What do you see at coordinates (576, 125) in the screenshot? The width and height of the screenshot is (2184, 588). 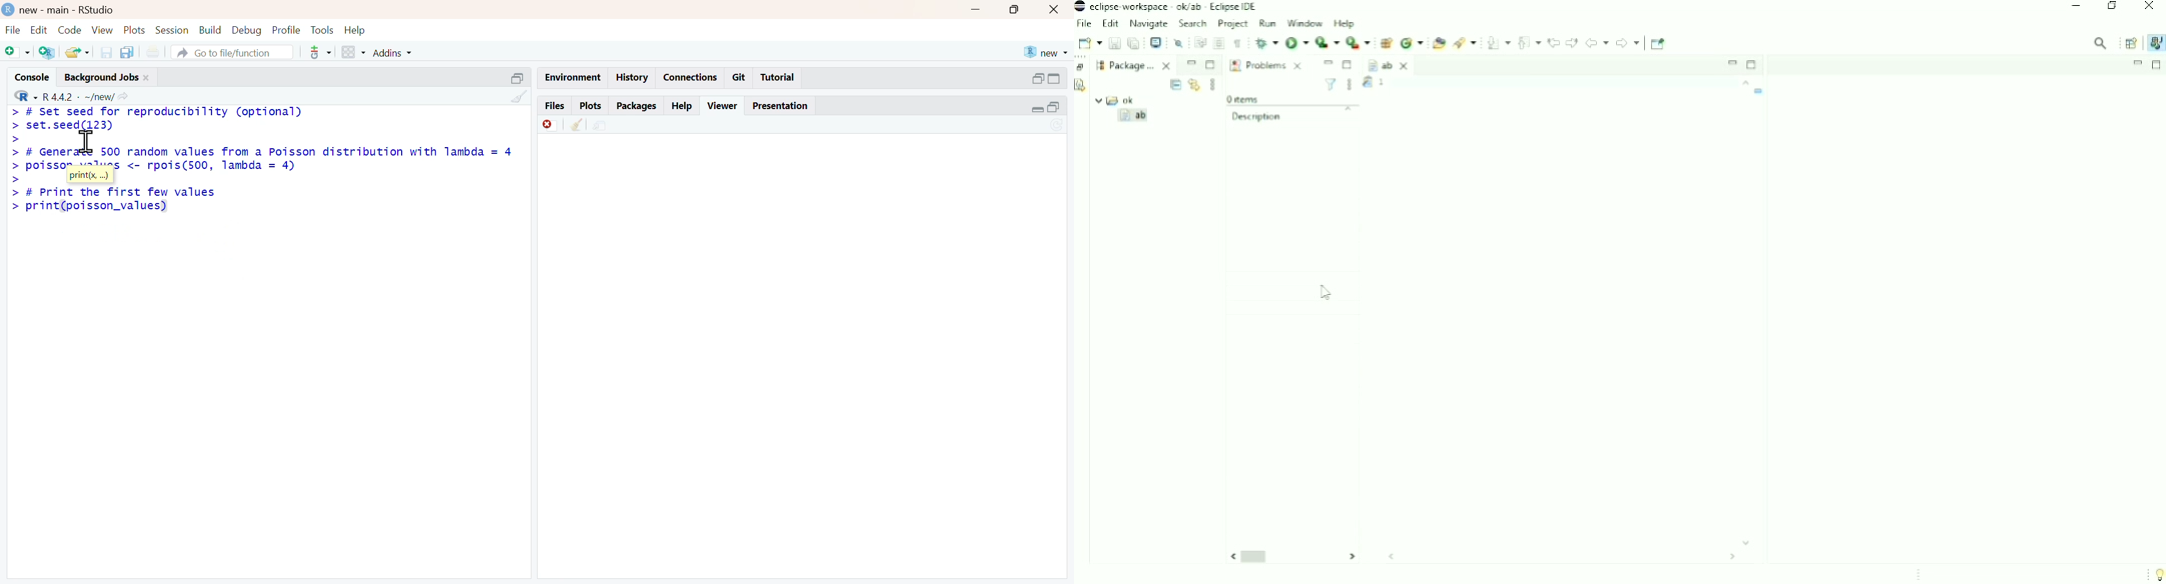 I see `clean` at bounding box center [576, 125].